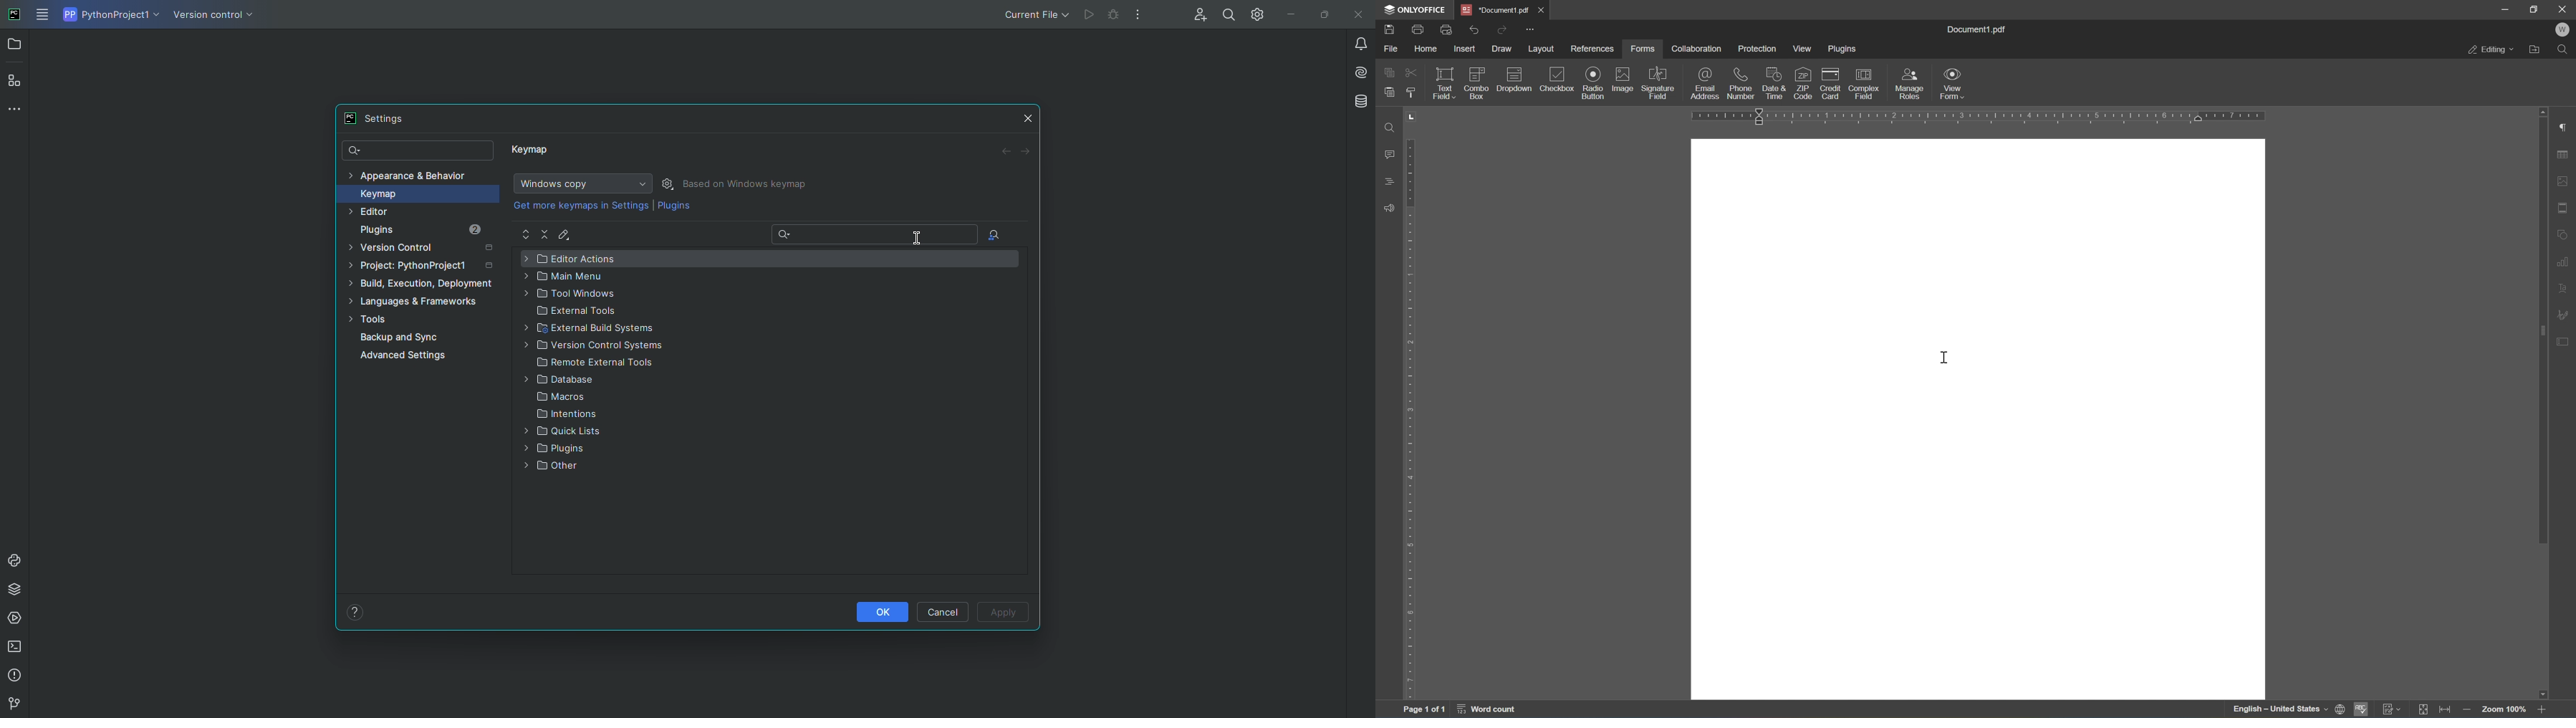  Describe the element at coordinates (1977, 29) in the screenshot. I see `document1.pdf` at that location.